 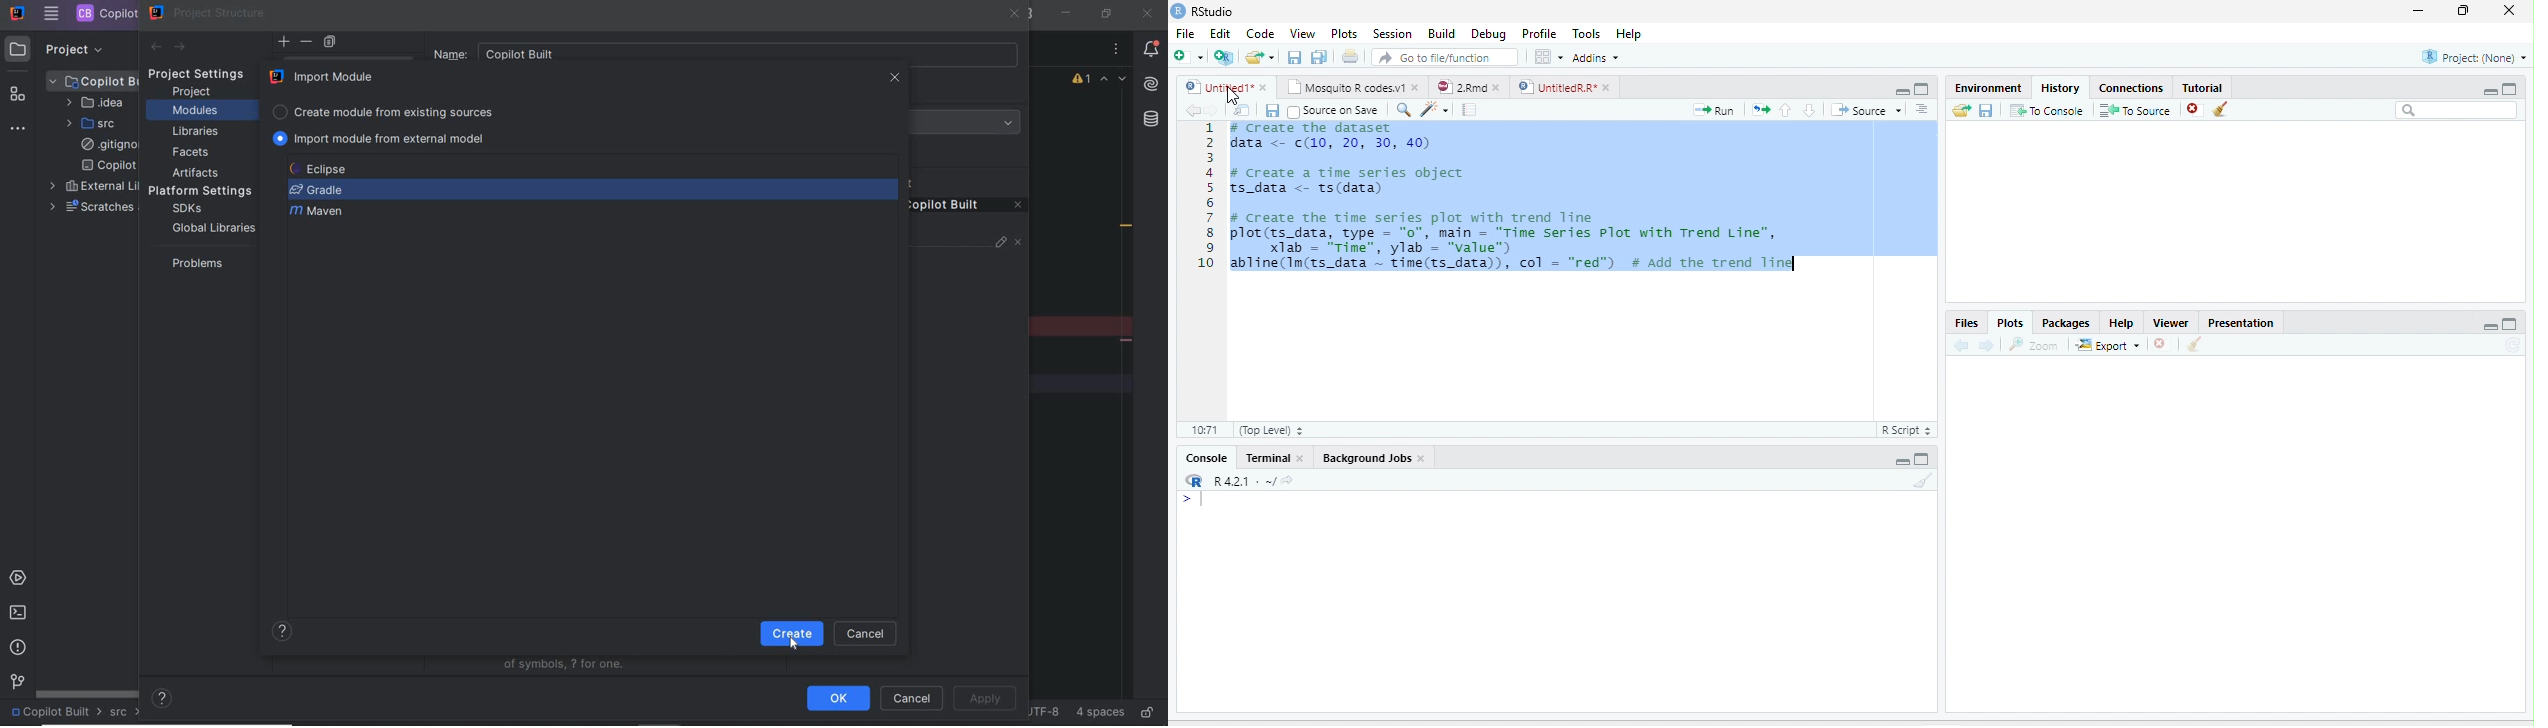 I want to click on Addins, so click(x=1596, y=58).